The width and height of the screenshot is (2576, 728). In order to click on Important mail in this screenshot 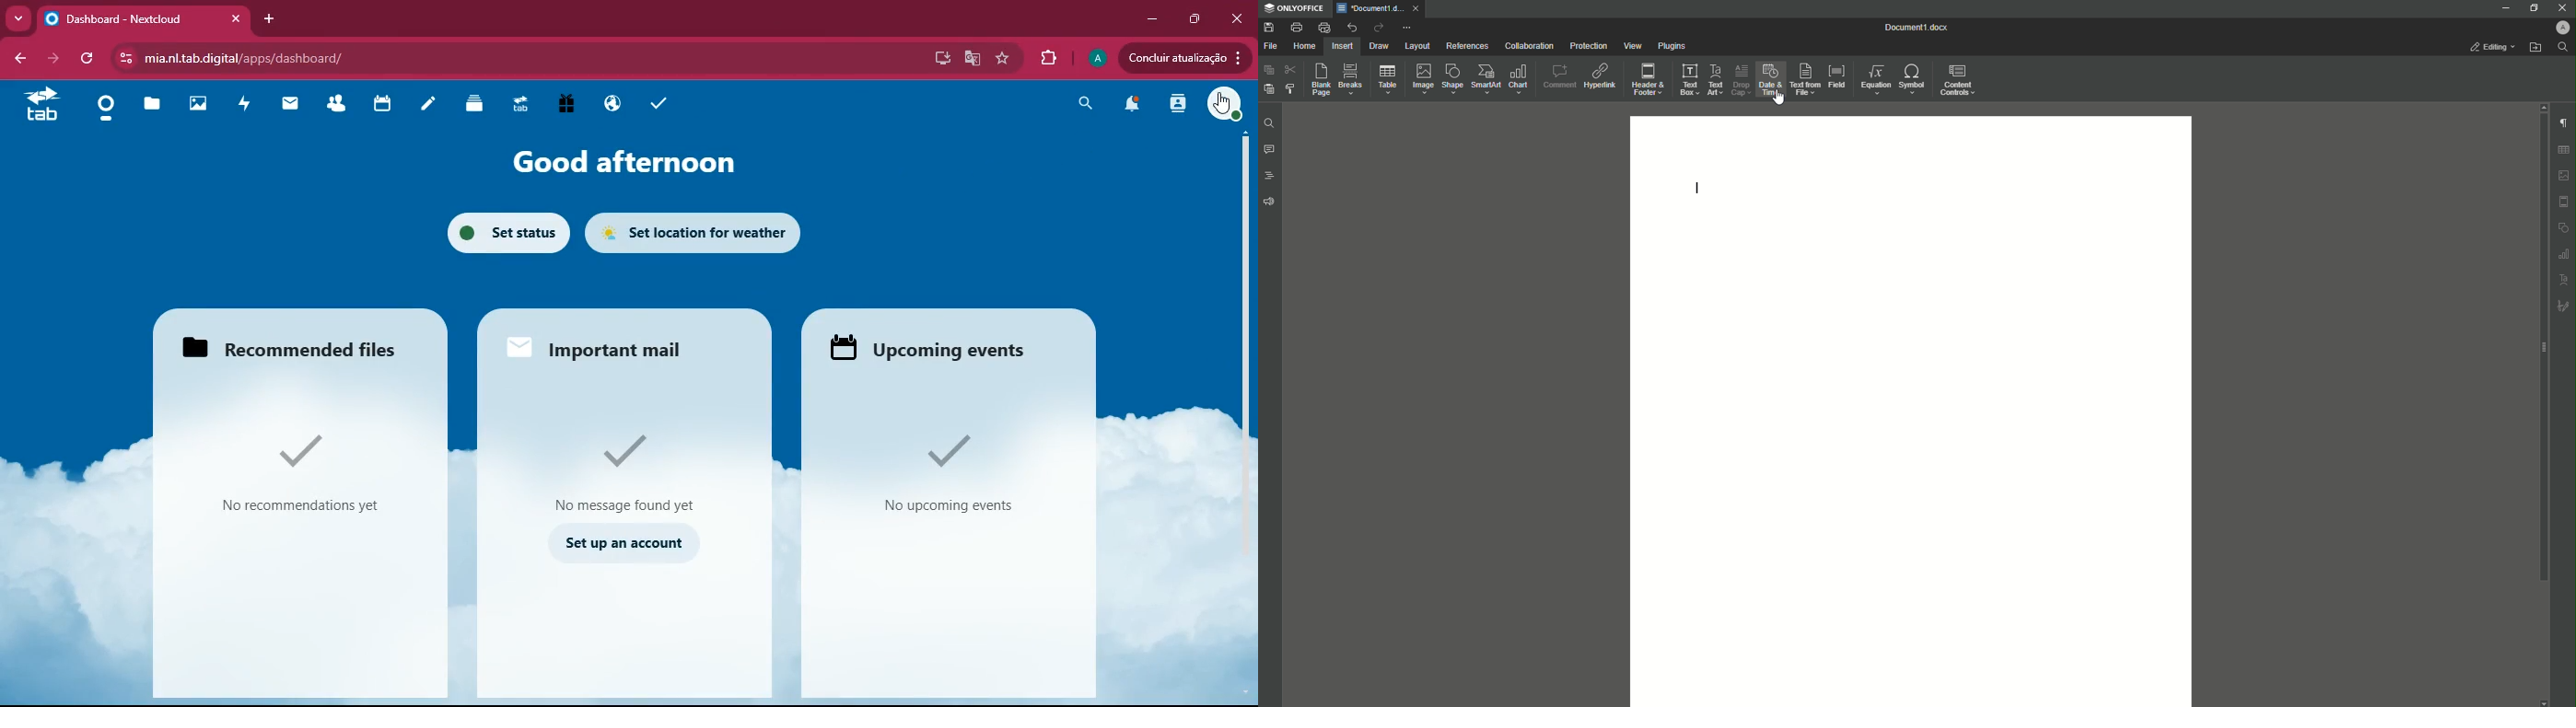, I will do `click(601, 349)`.